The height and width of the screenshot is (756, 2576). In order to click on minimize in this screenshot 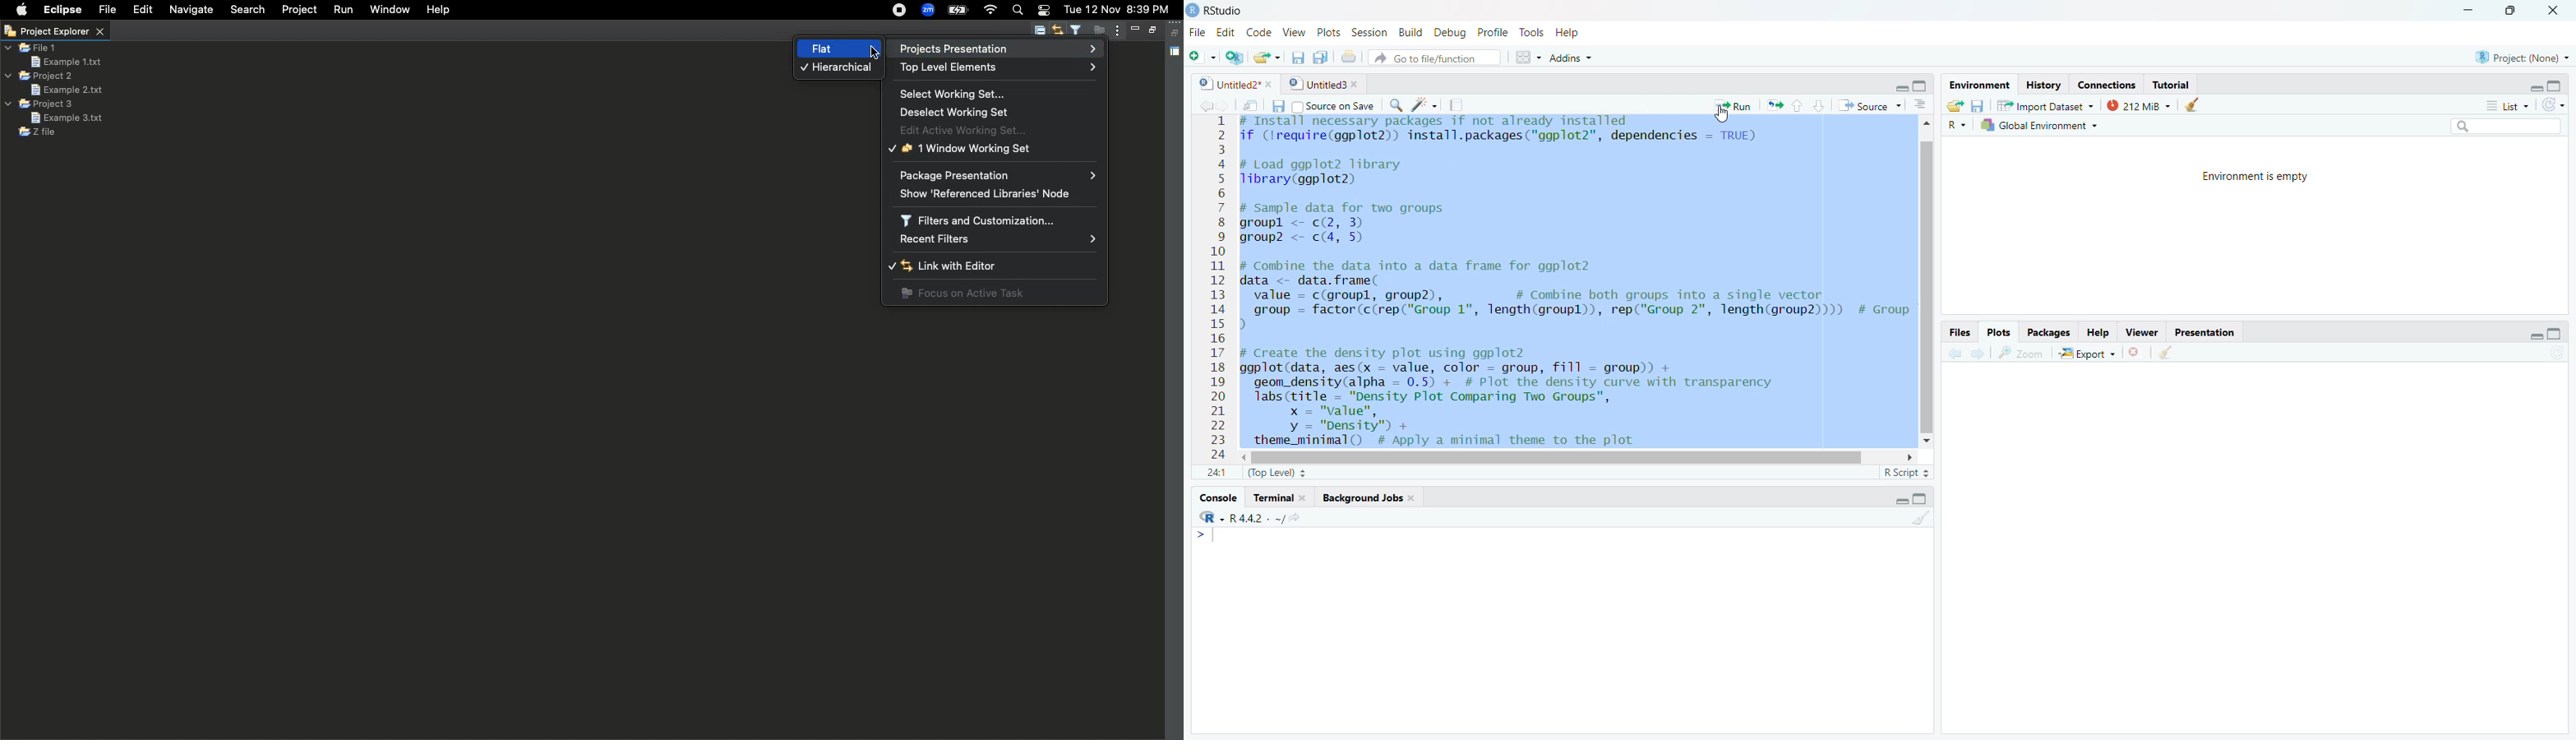, I will do `click(1891, 501)`.